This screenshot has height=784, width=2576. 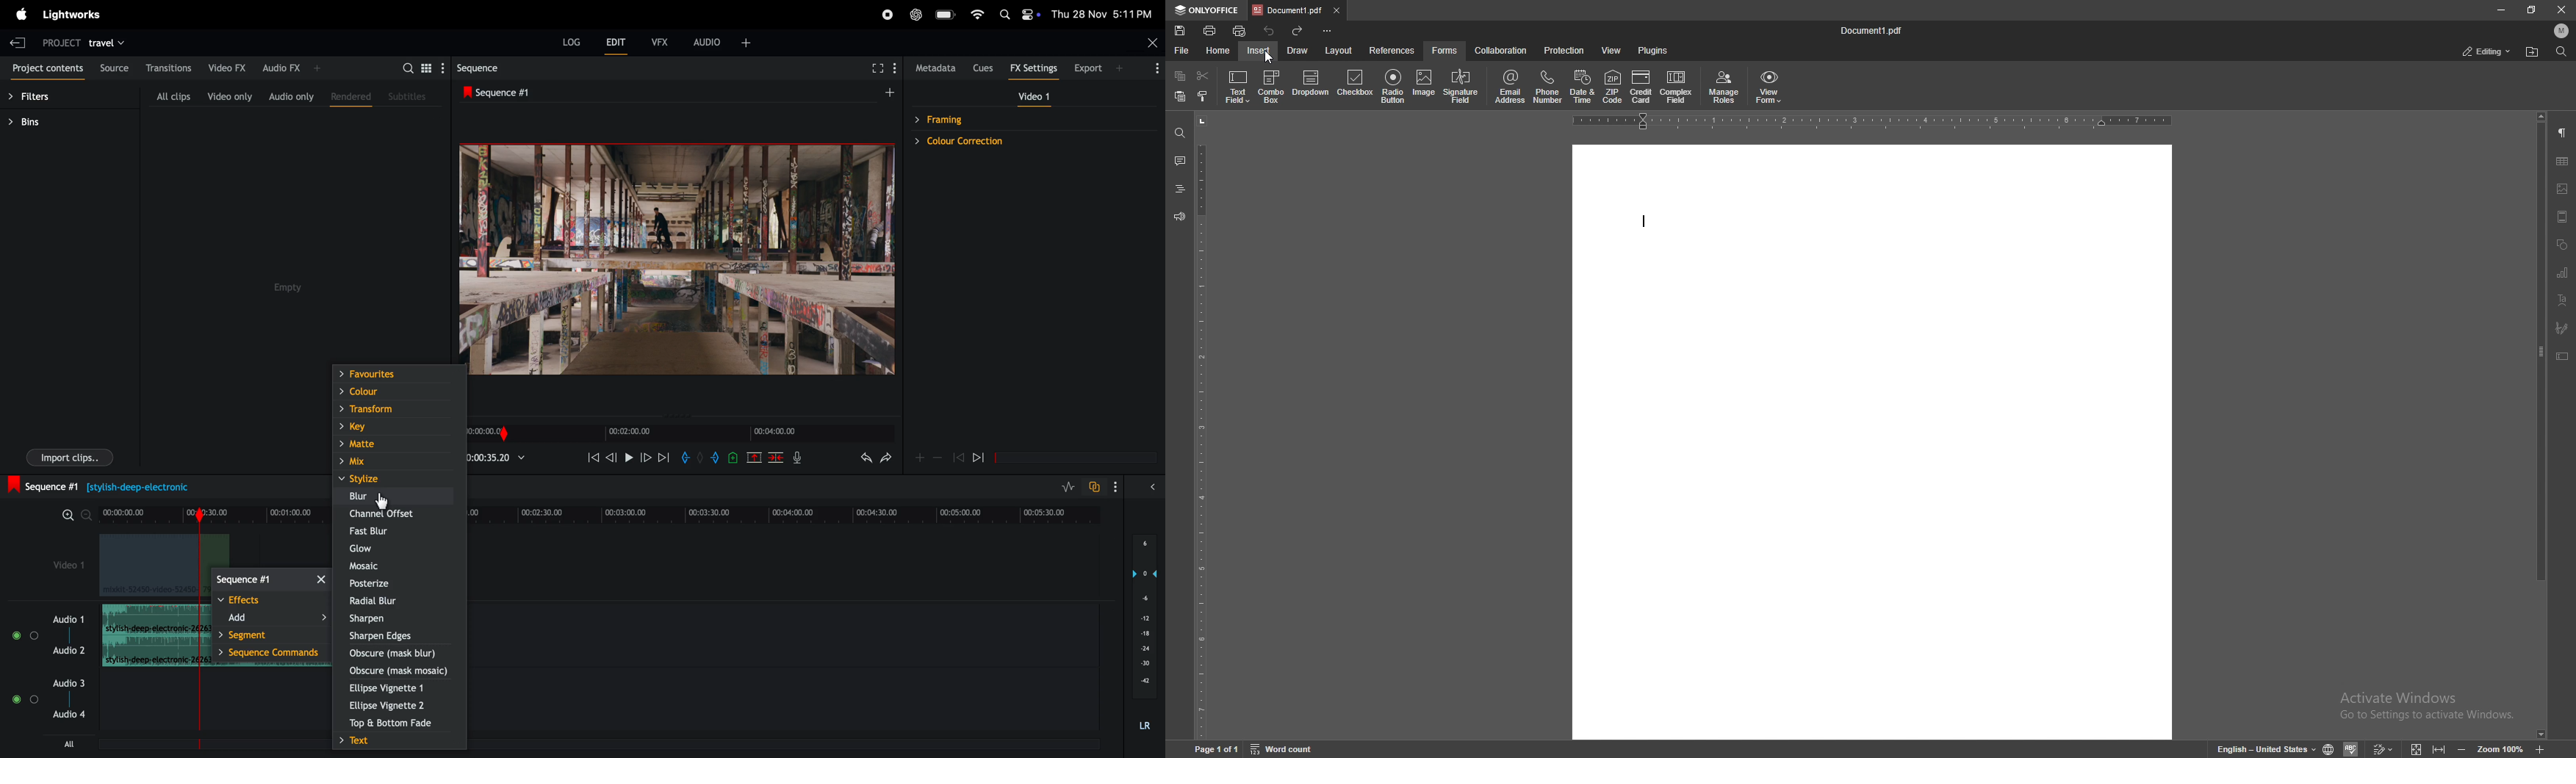 I want to click on edit, so click(x=618, y=44).